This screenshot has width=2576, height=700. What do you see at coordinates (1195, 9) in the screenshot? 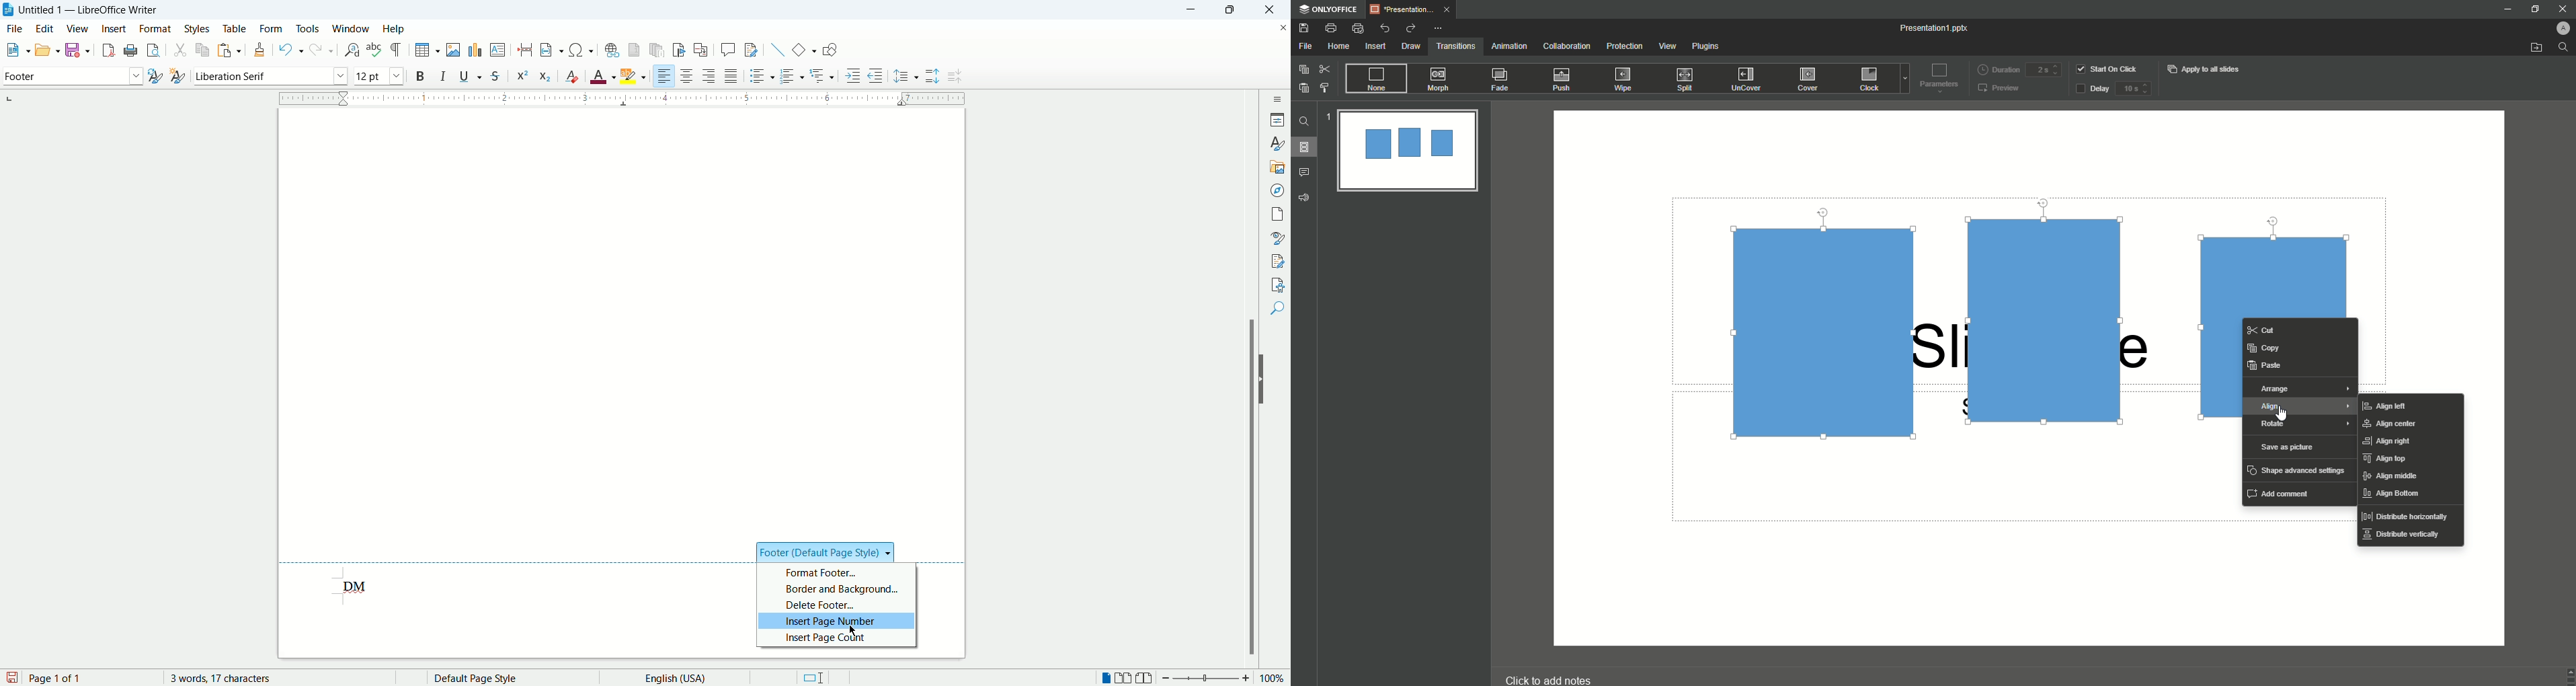
I see `minimize` at bounding box center [1195, 9].